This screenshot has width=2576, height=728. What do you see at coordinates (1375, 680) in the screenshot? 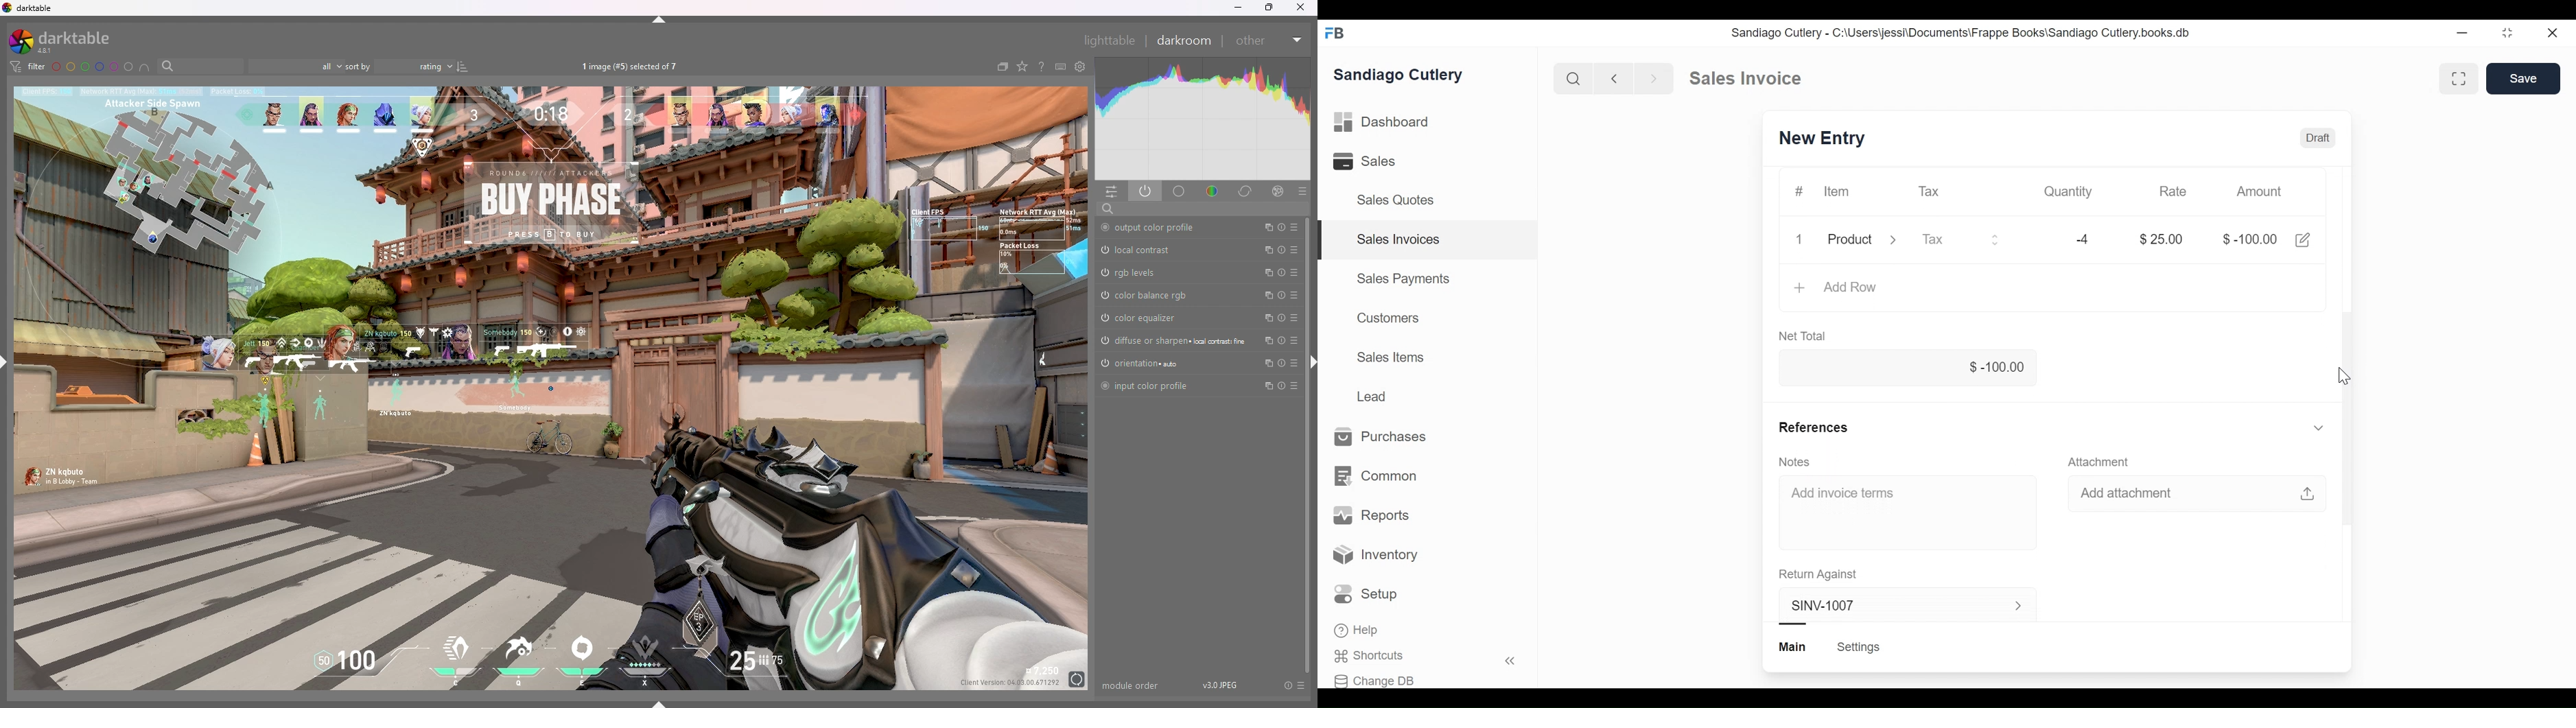
I see ` Change DB` at bounding box center [1375, 680].